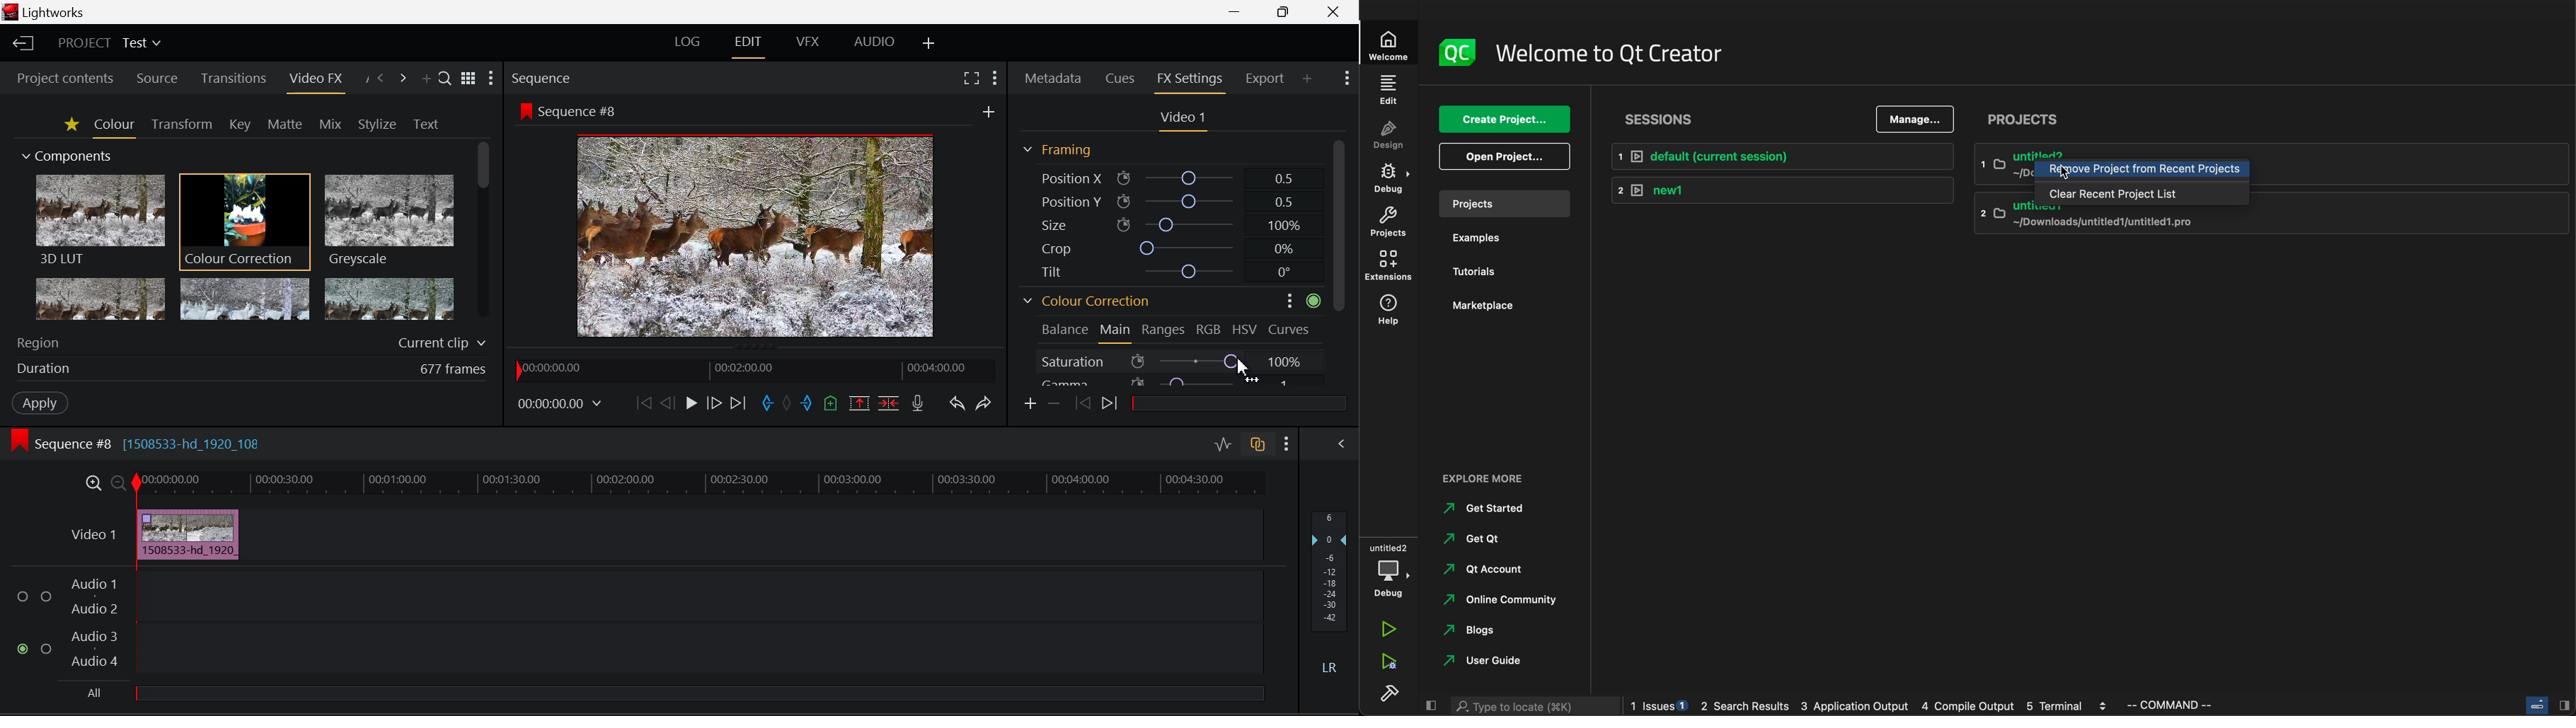 This screenshot has height=728, width=2576. I want to click on To End, so click(737, 405).